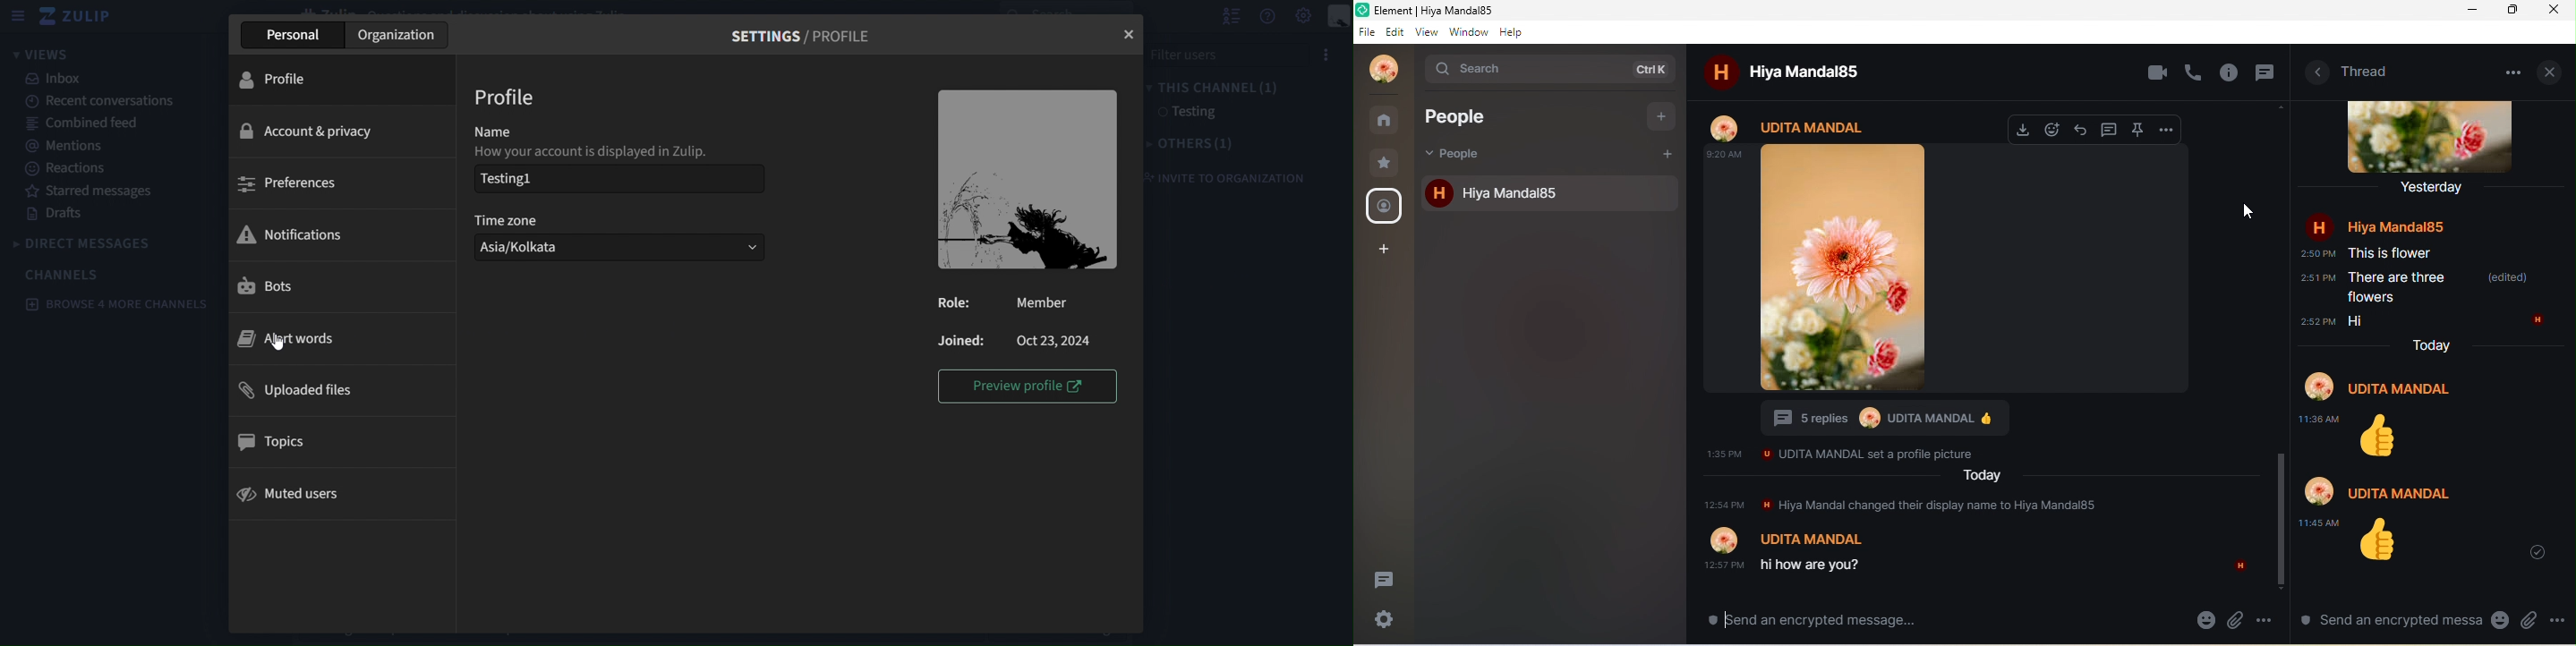 This screenshot has width=2576, height=672. Describe the element at coordinates (2316, 72) in the screenshot. I see `room information` at that location.